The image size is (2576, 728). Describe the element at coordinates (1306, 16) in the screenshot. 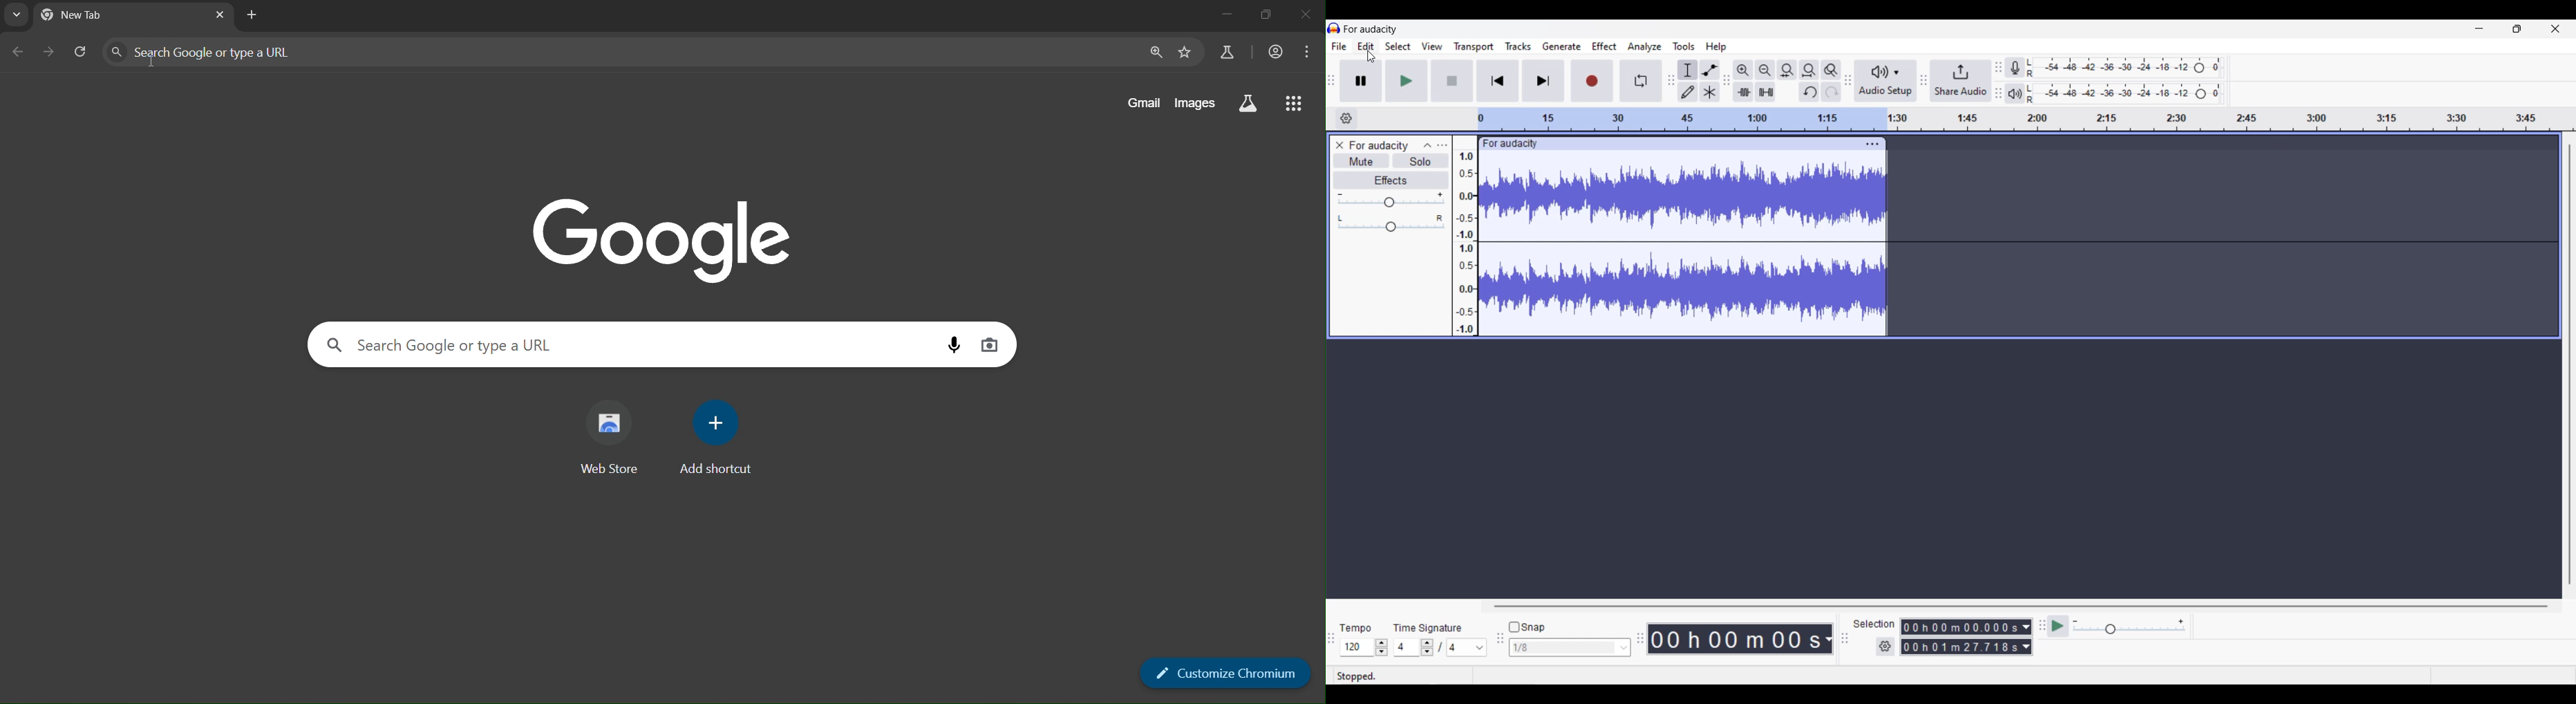

I see `close` at that location.